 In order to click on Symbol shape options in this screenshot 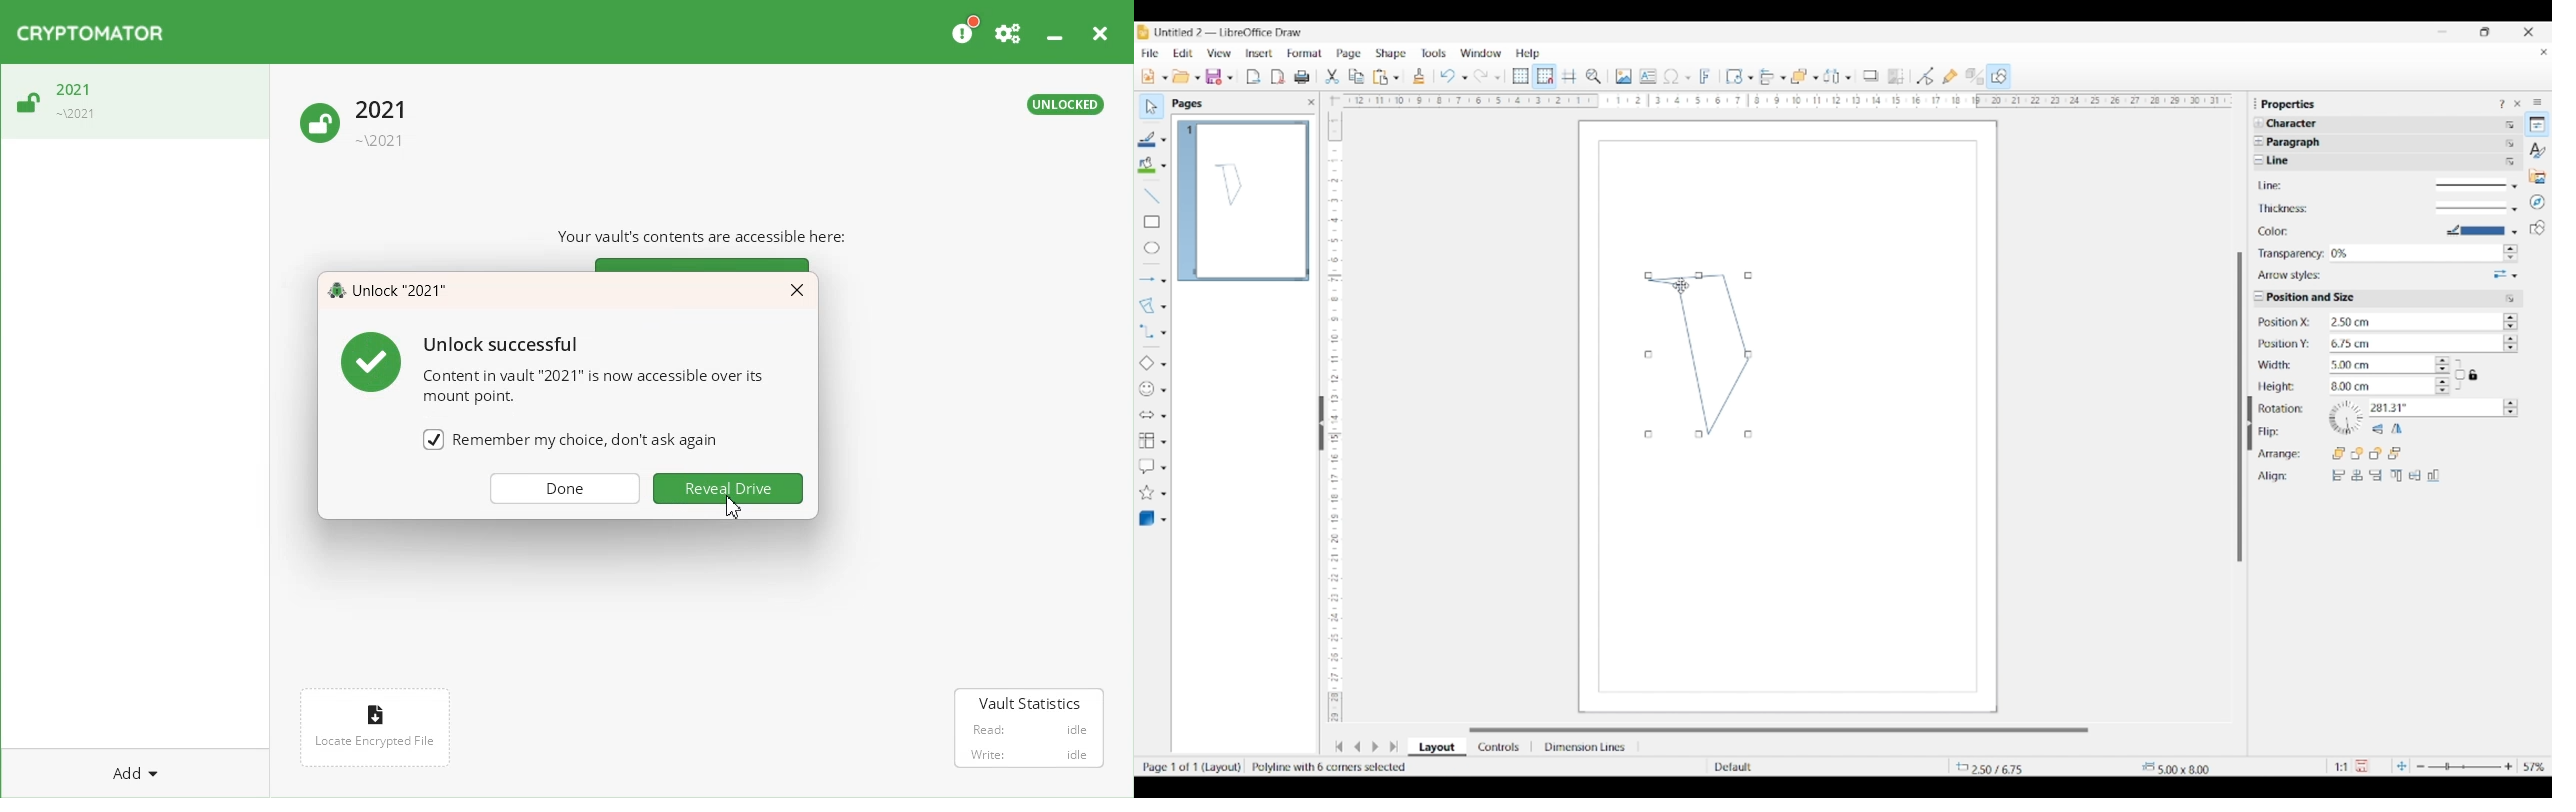, I will do `click(1164, 390)`.